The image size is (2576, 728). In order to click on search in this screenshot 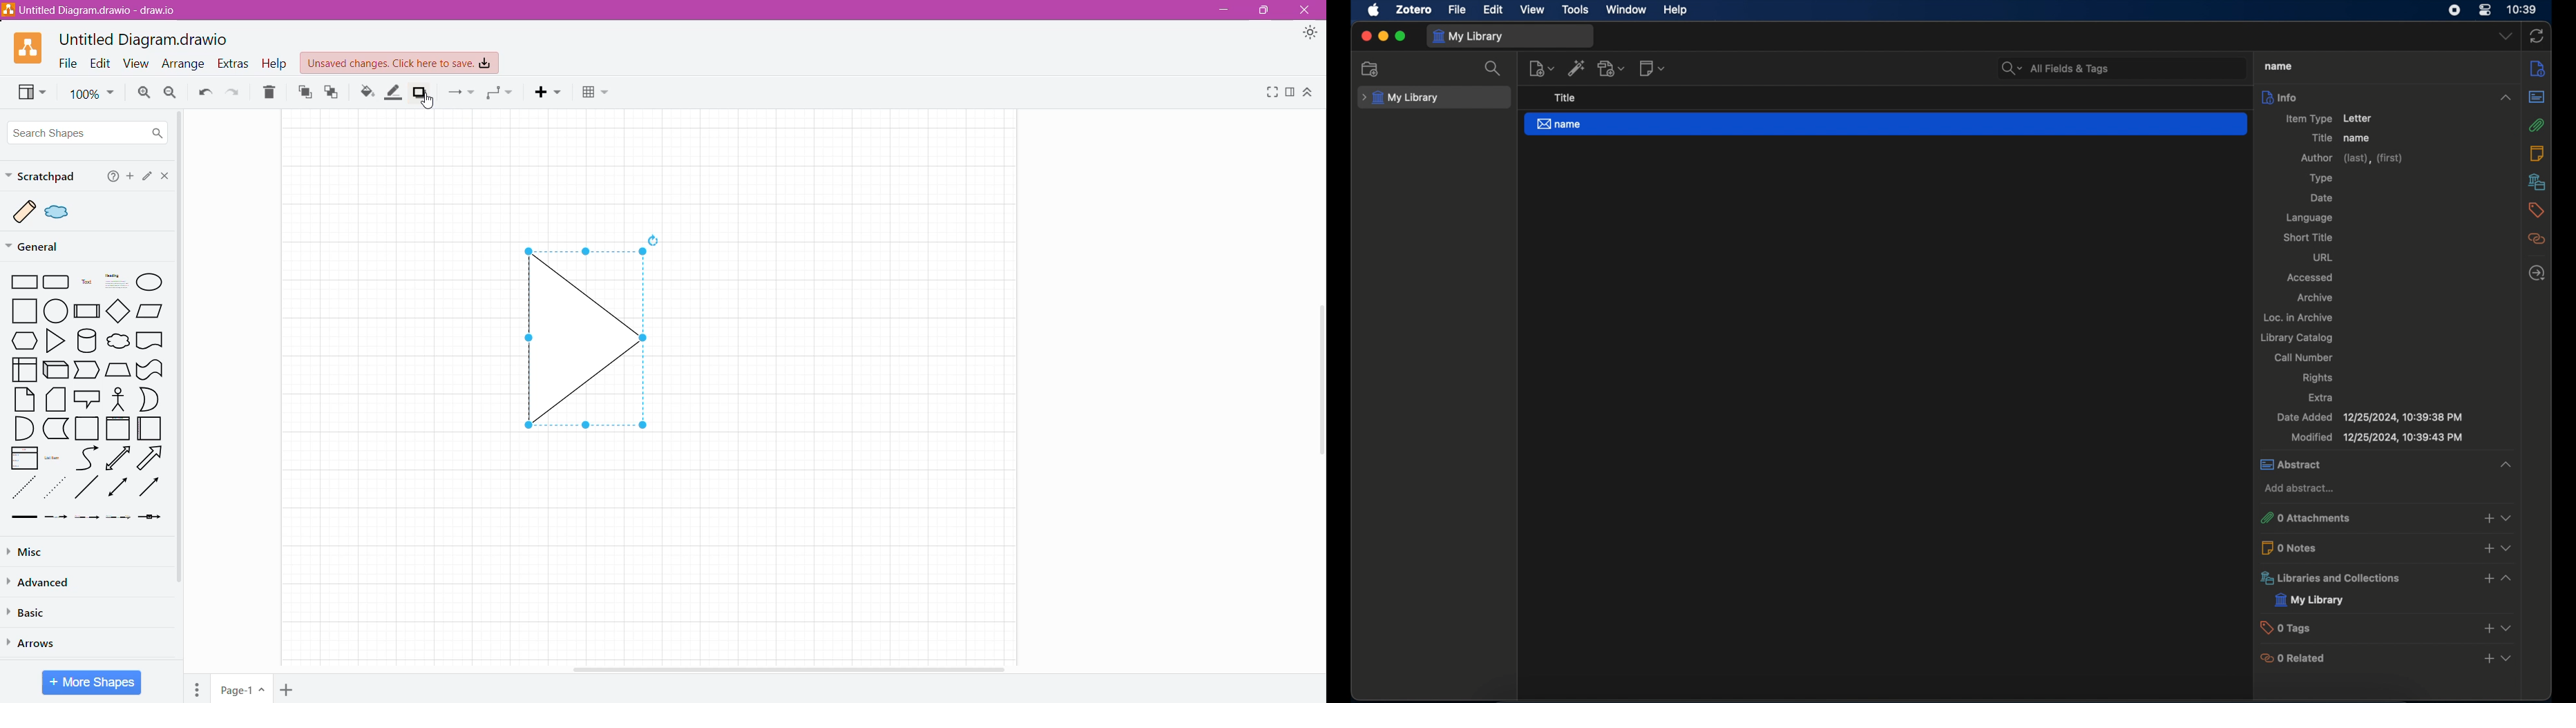, I will do `click(1494, 69)`.